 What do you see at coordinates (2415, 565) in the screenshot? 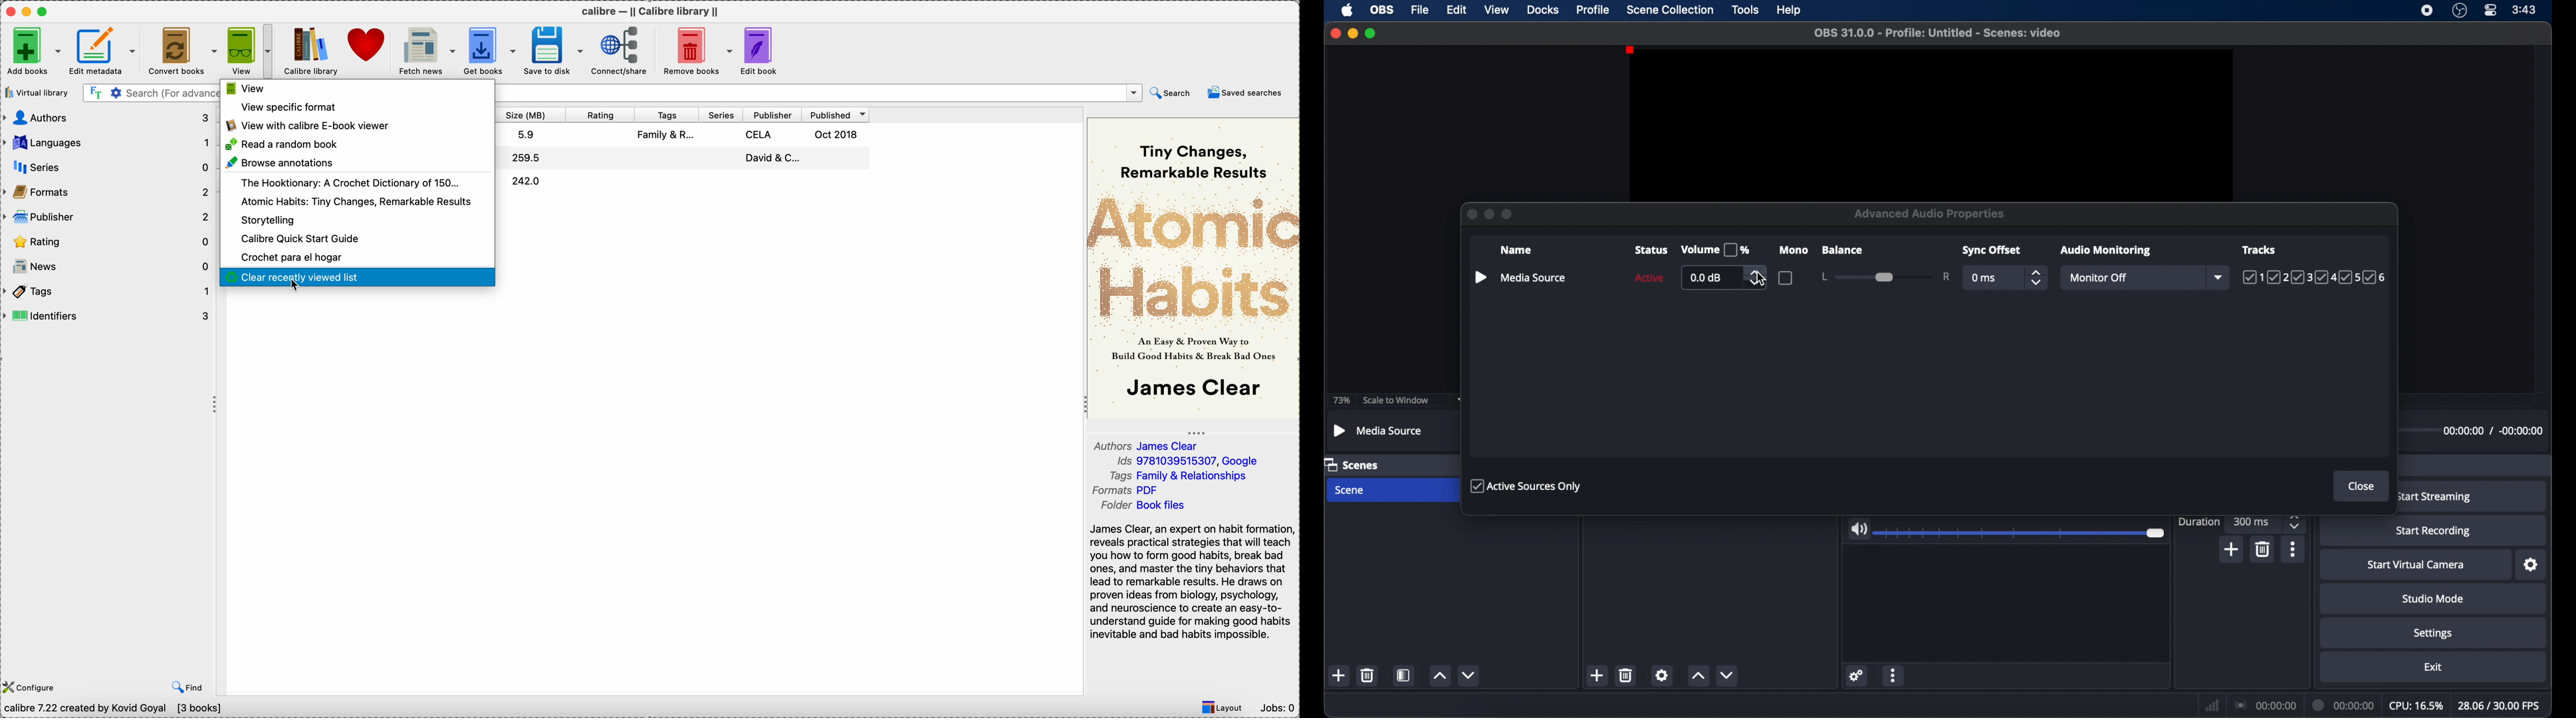
I see `start virtual camera` at bounding box center [2415, 565].